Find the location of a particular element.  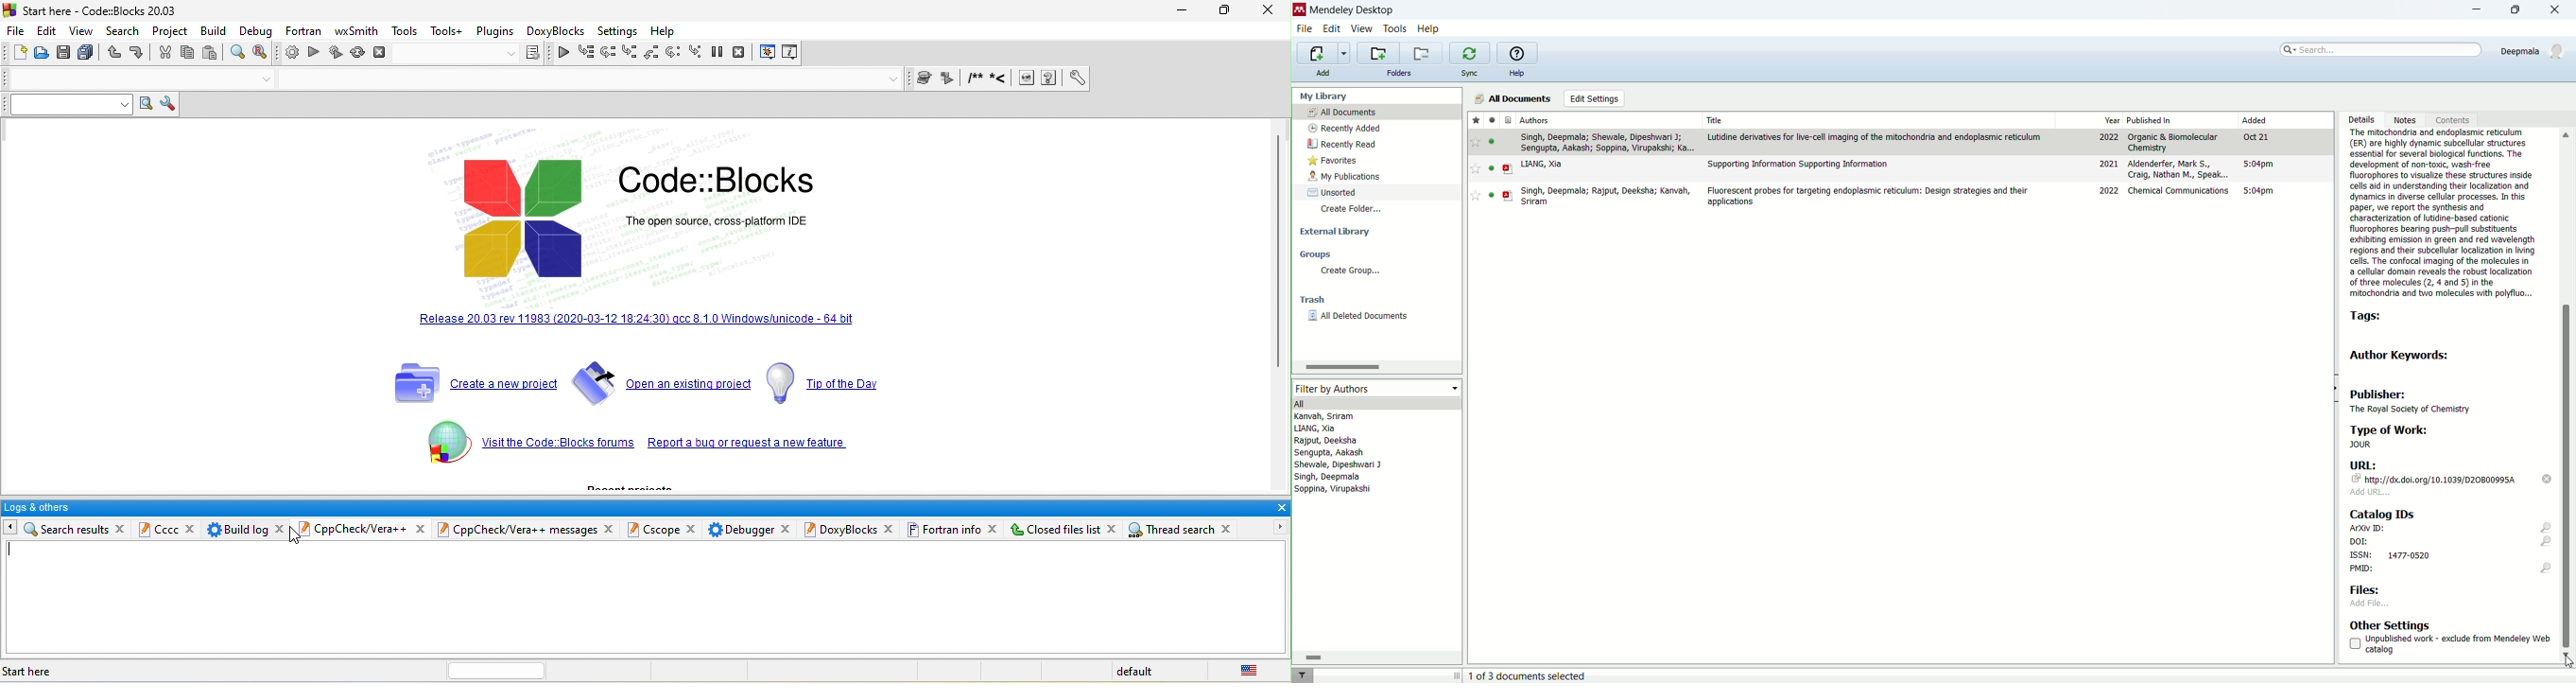

doxy blocks is located at coordinates (838, 530).